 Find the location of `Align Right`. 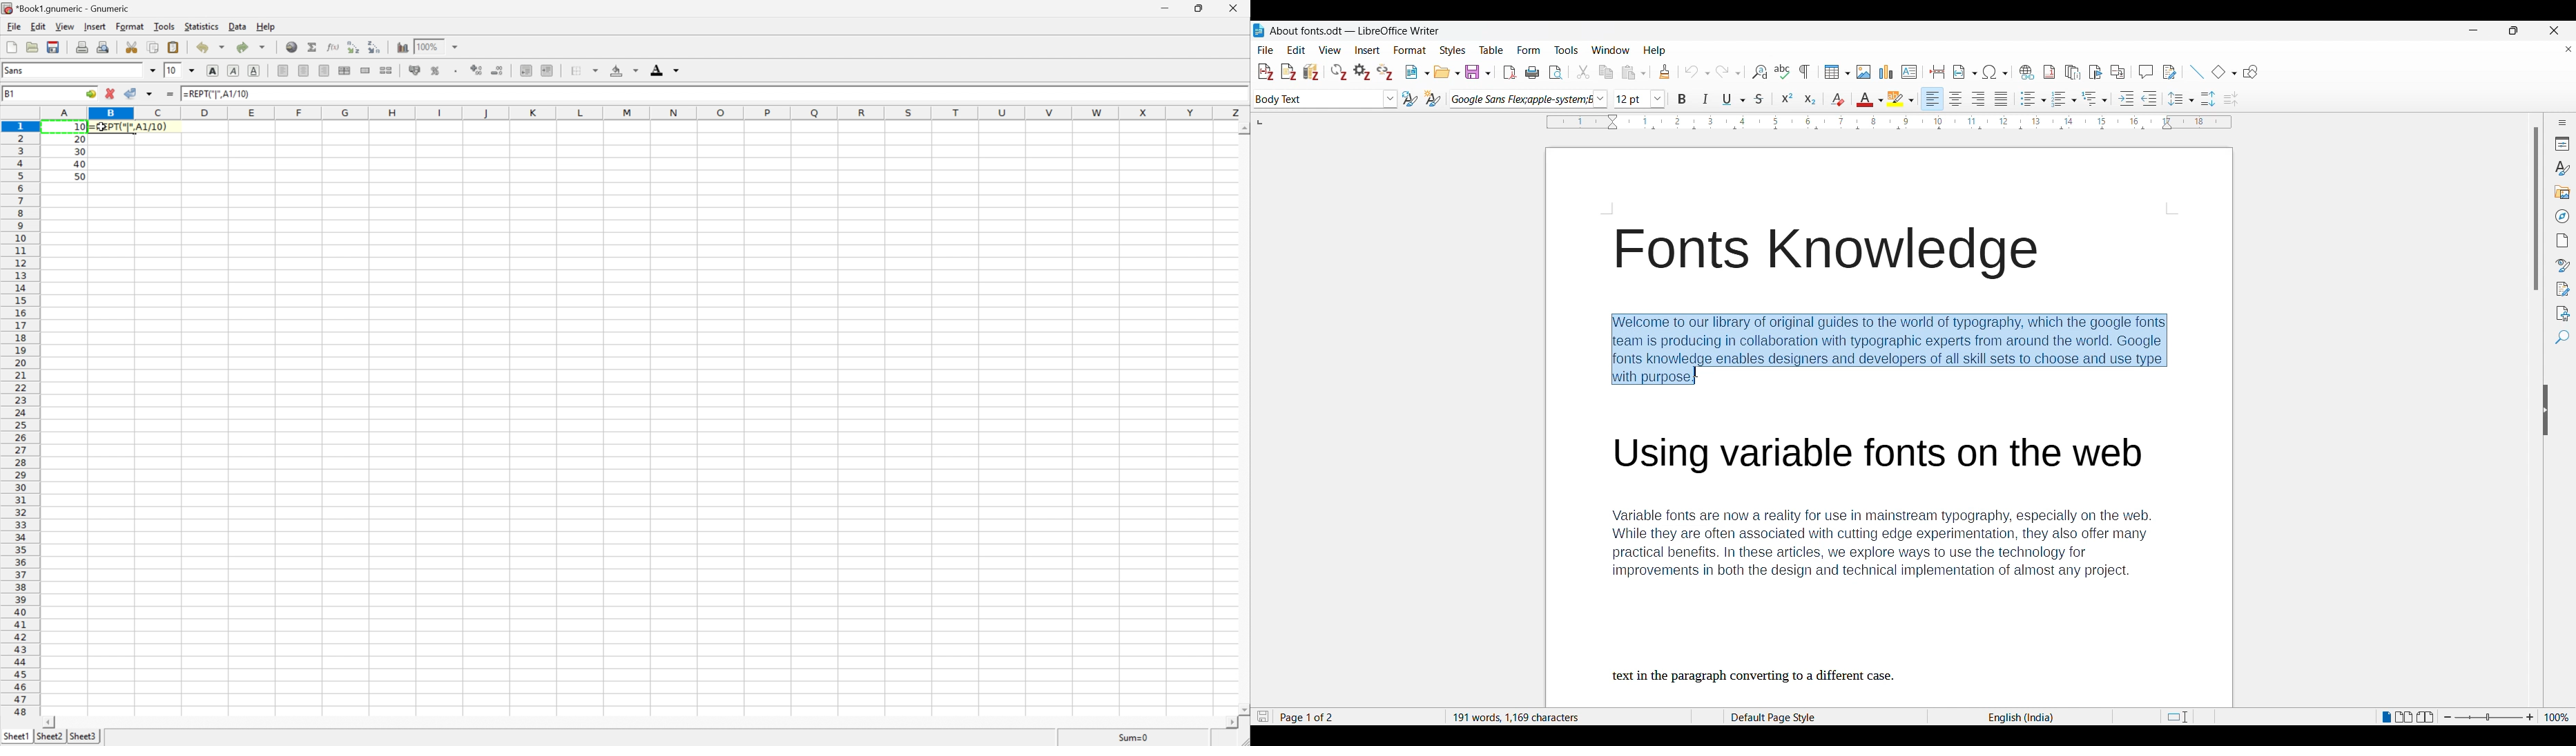

Align Right is located at coordinates (324, 70).